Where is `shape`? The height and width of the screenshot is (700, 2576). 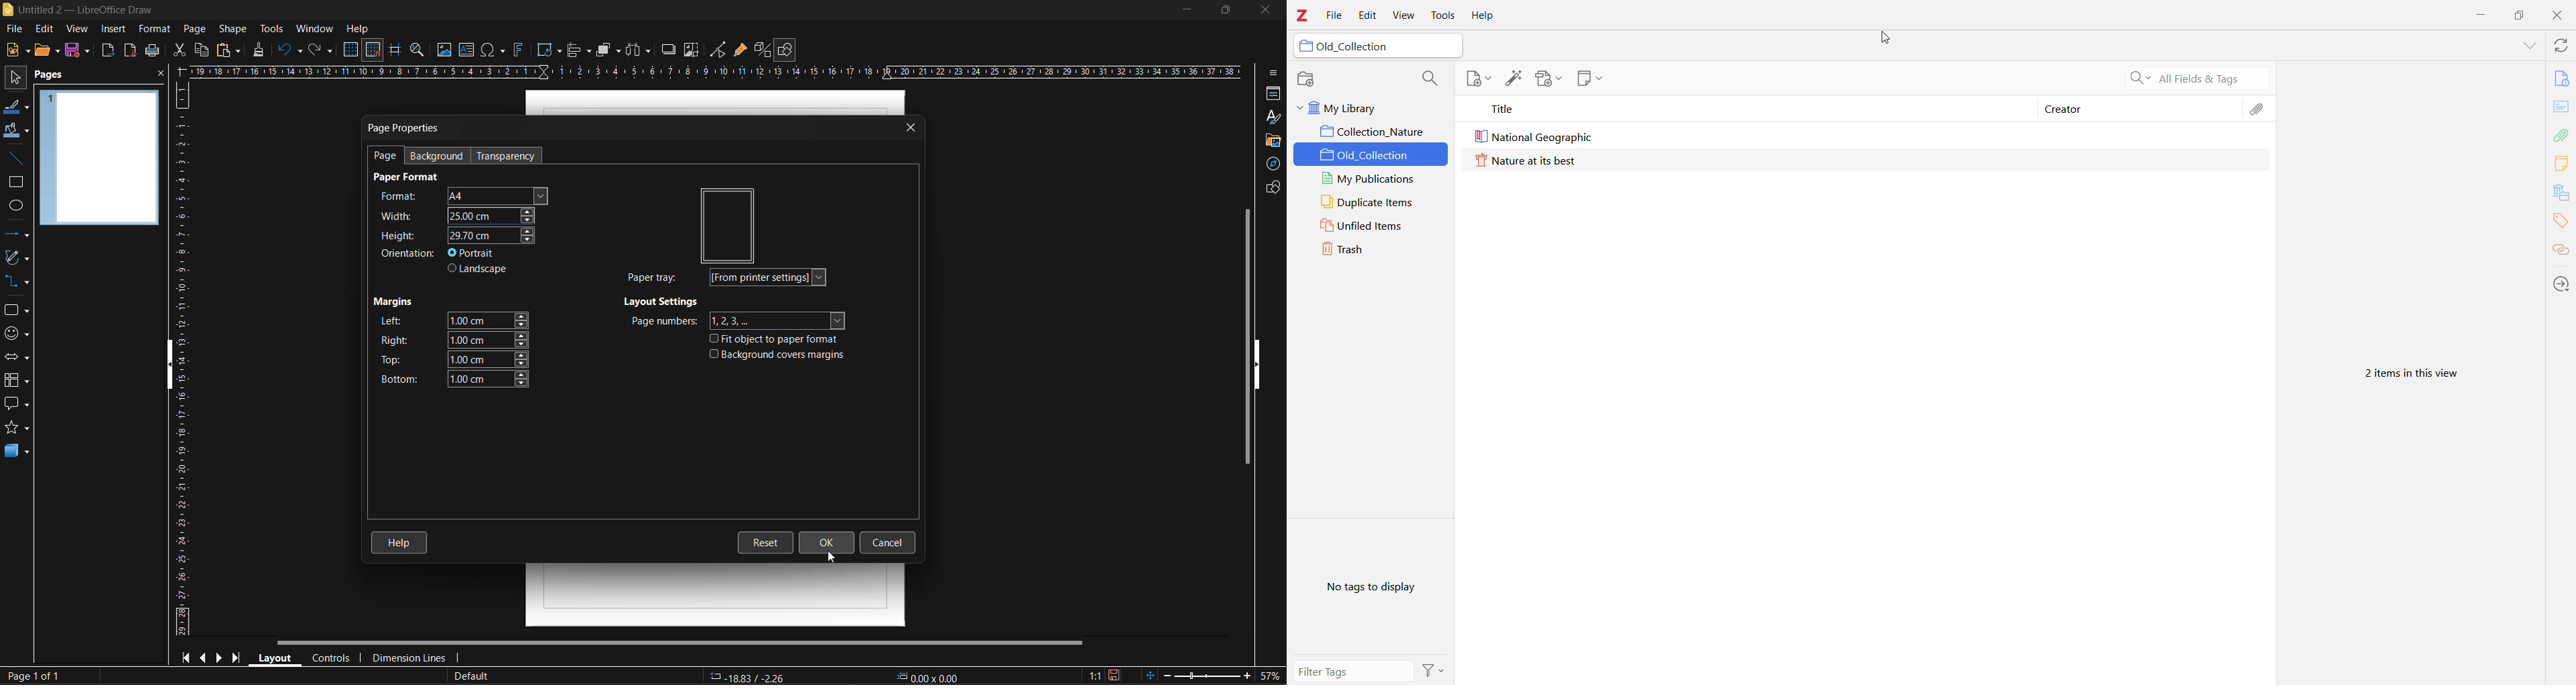 shape is located at coordinates (233, 28).